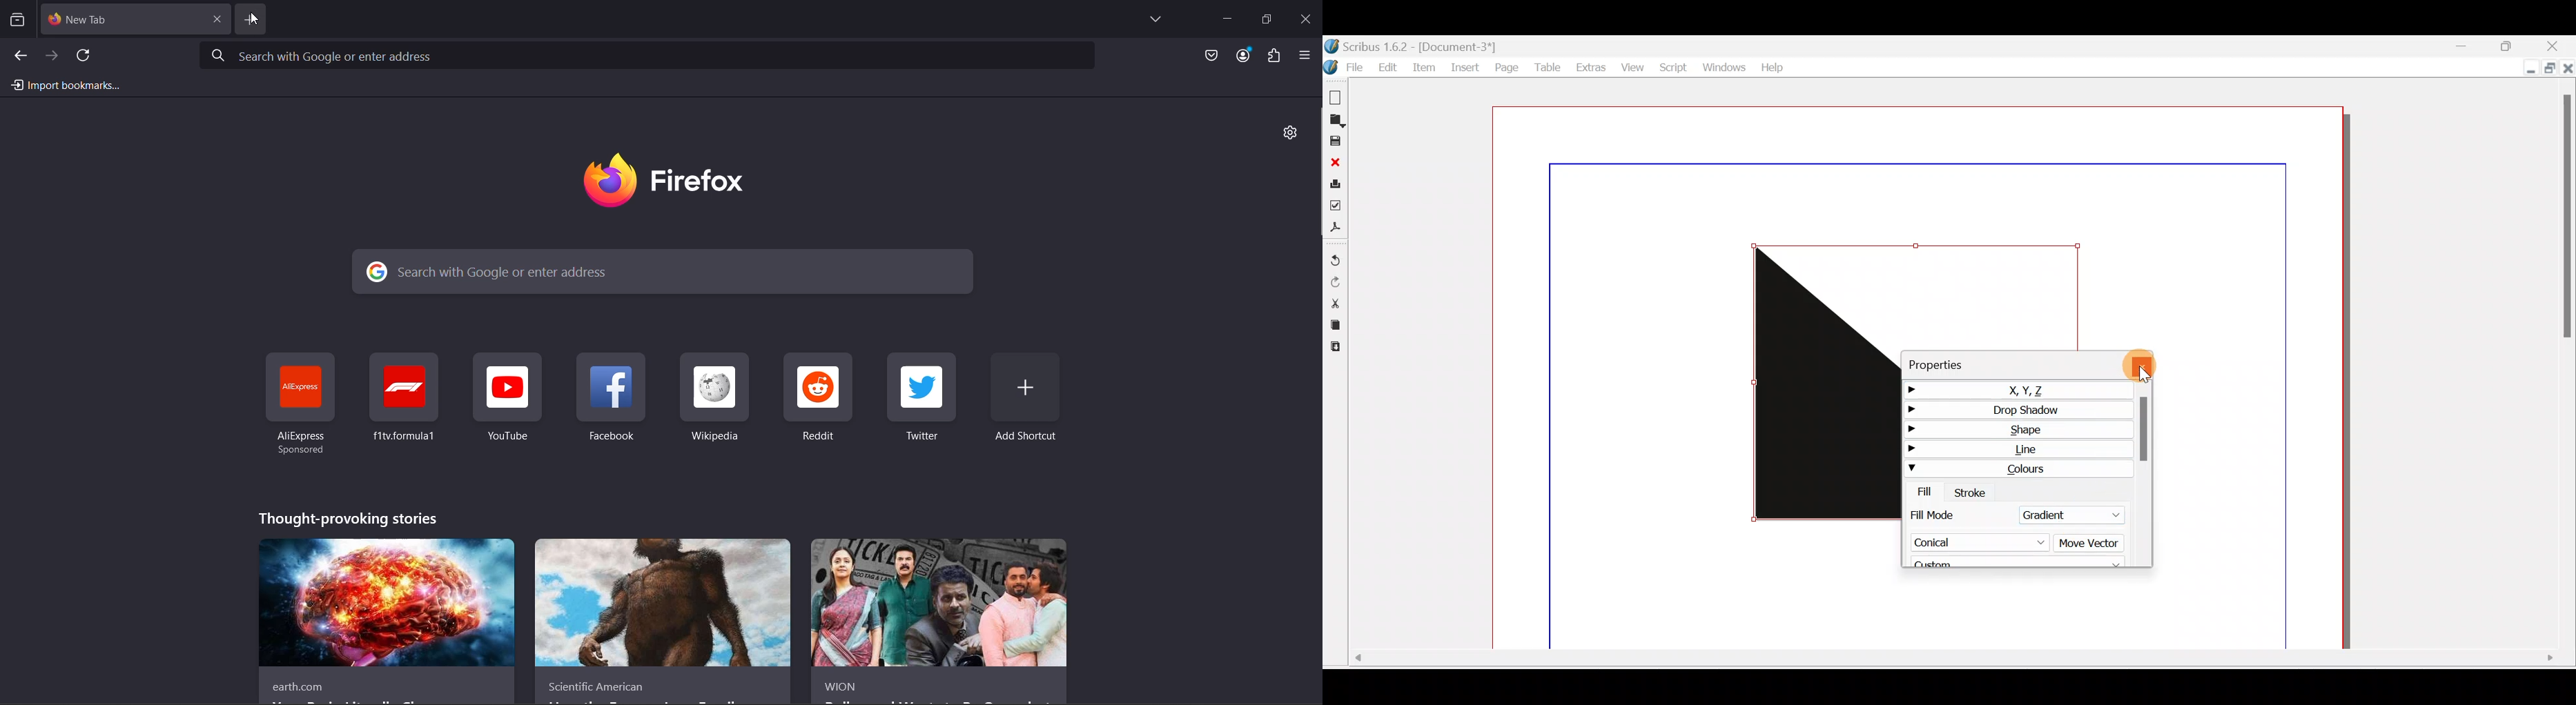  I want to click on story, so click(941, 622).